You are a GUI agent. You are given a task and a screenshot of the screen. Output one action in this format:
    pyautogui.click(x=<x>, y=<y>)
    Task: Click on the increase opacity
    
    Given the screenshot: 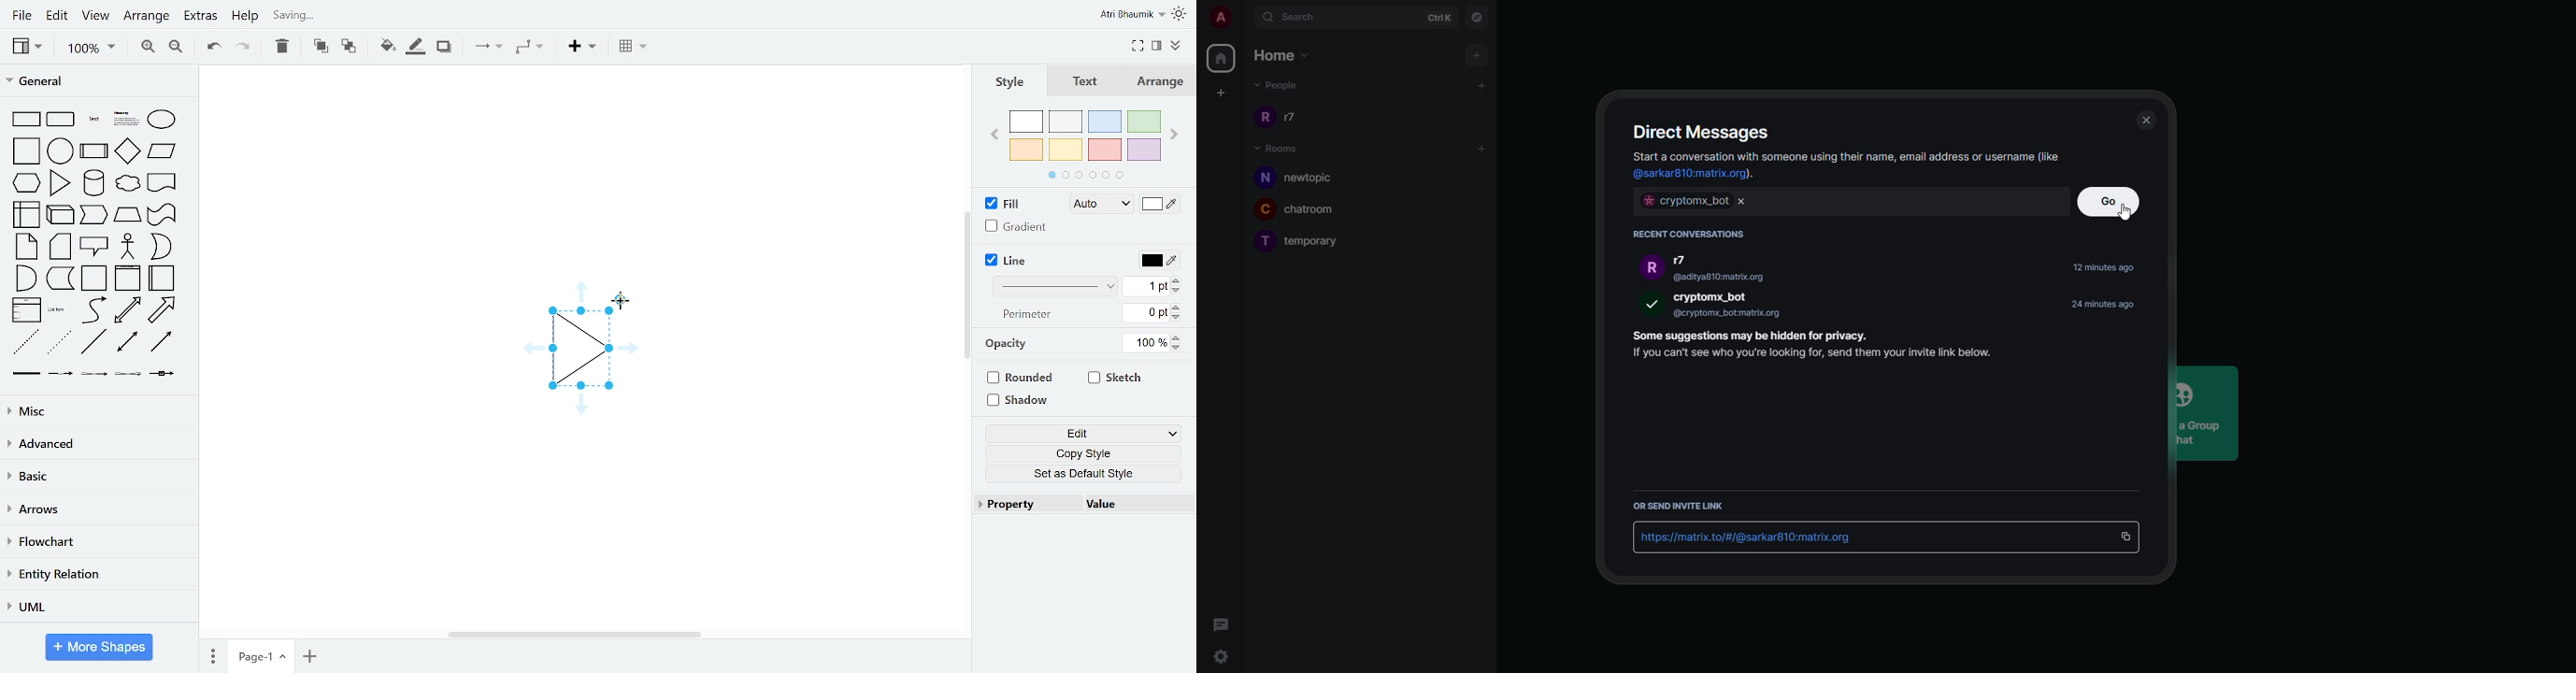 What is the action you would take?
    pyautogui.click(x=1179, y=337)
    